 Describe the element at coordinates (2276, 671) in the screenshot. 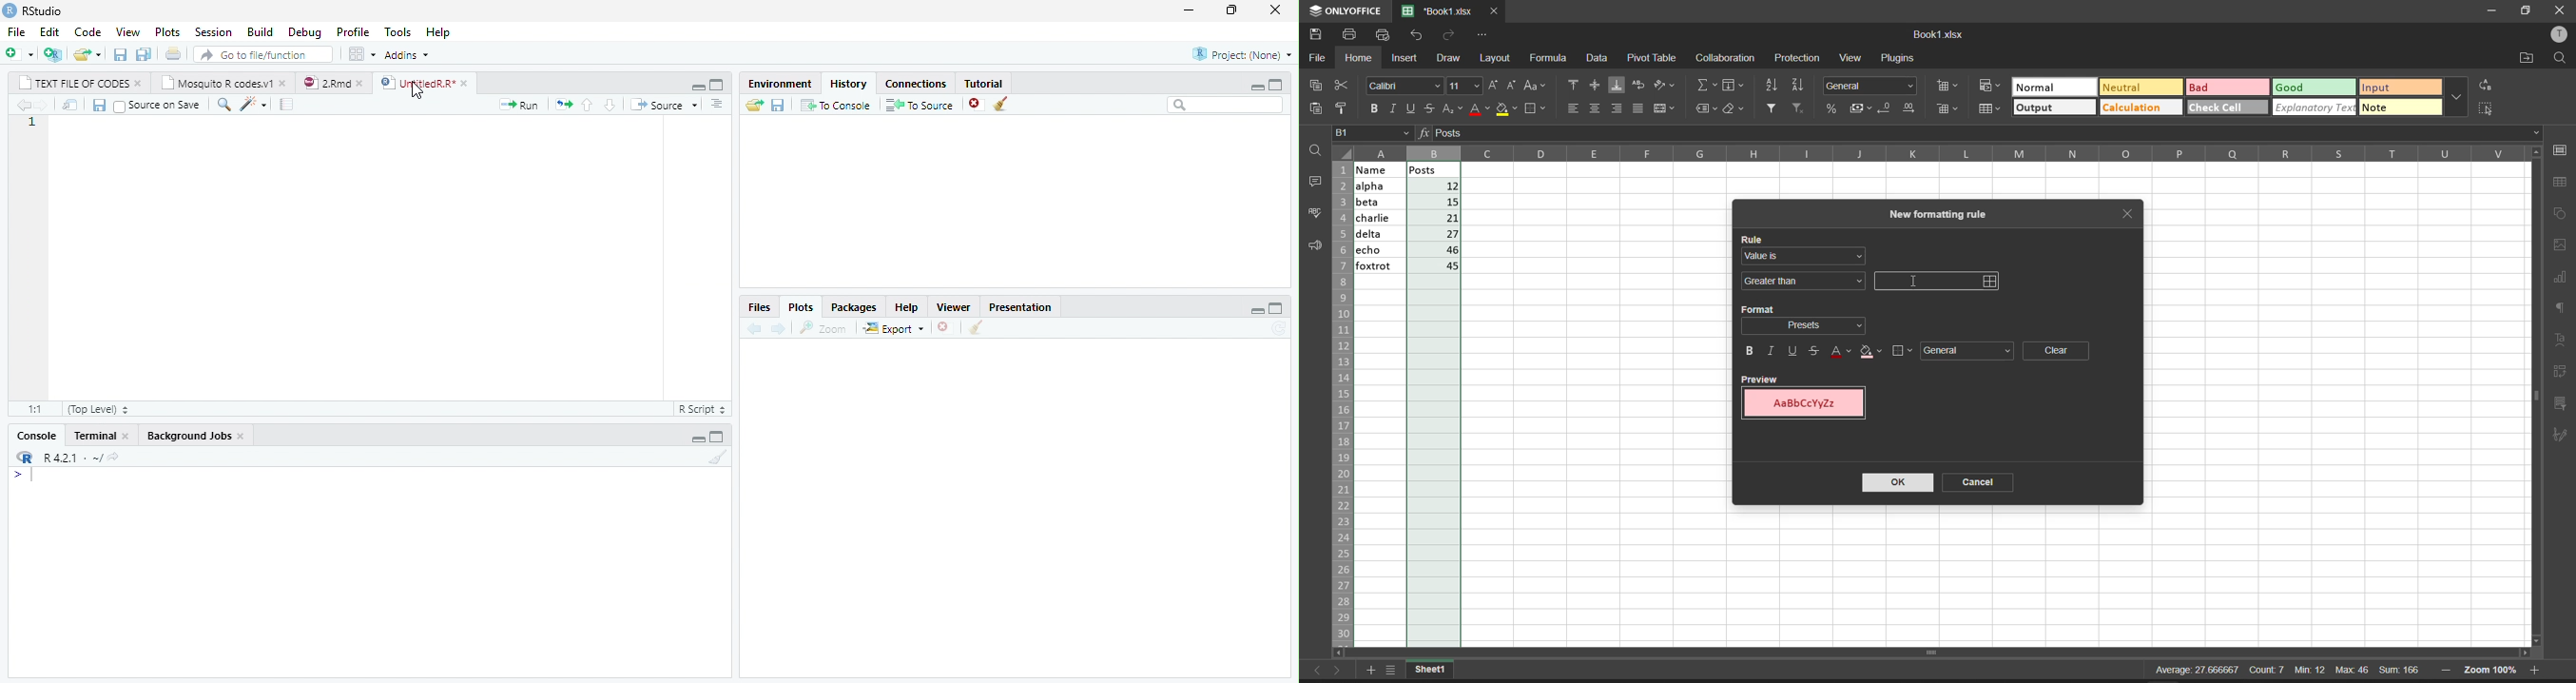

I see `Average: 27.666667 Count:7 Min: 12 Max 46 Sum: 166` at that location.